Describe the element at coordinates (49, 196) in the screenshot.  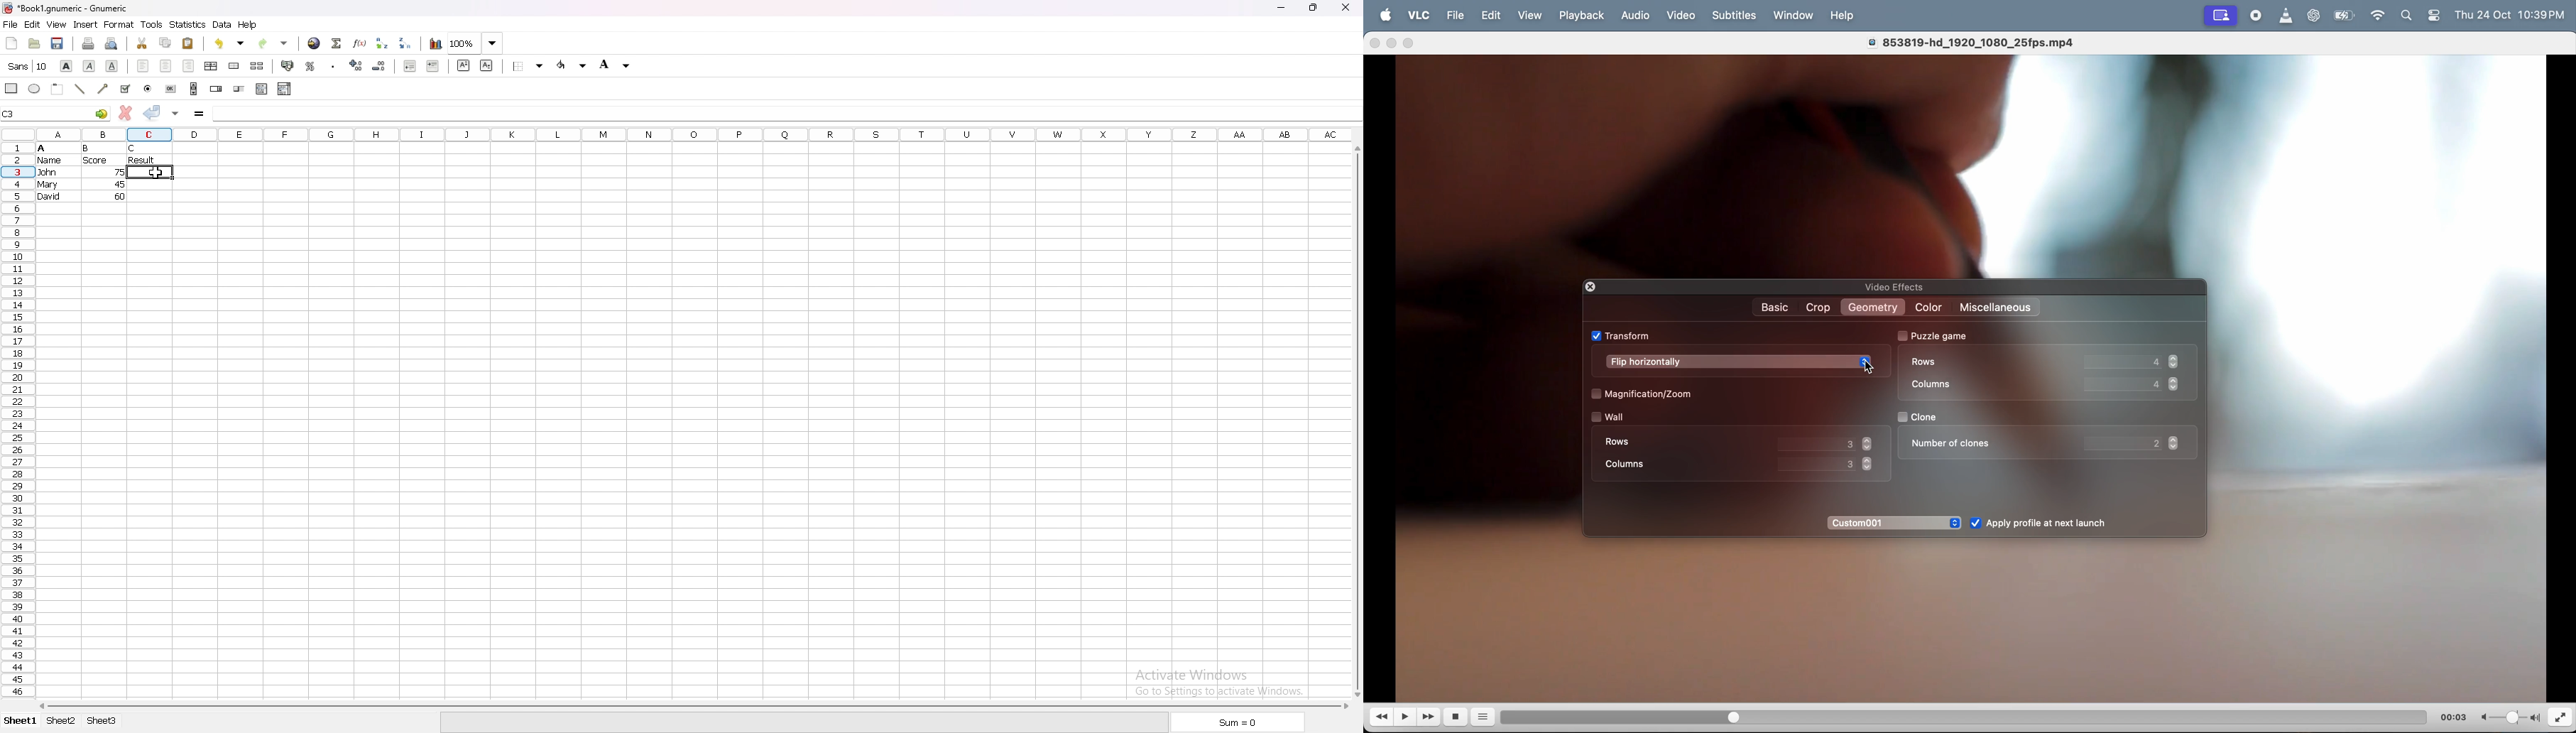
I see `david` at that location.